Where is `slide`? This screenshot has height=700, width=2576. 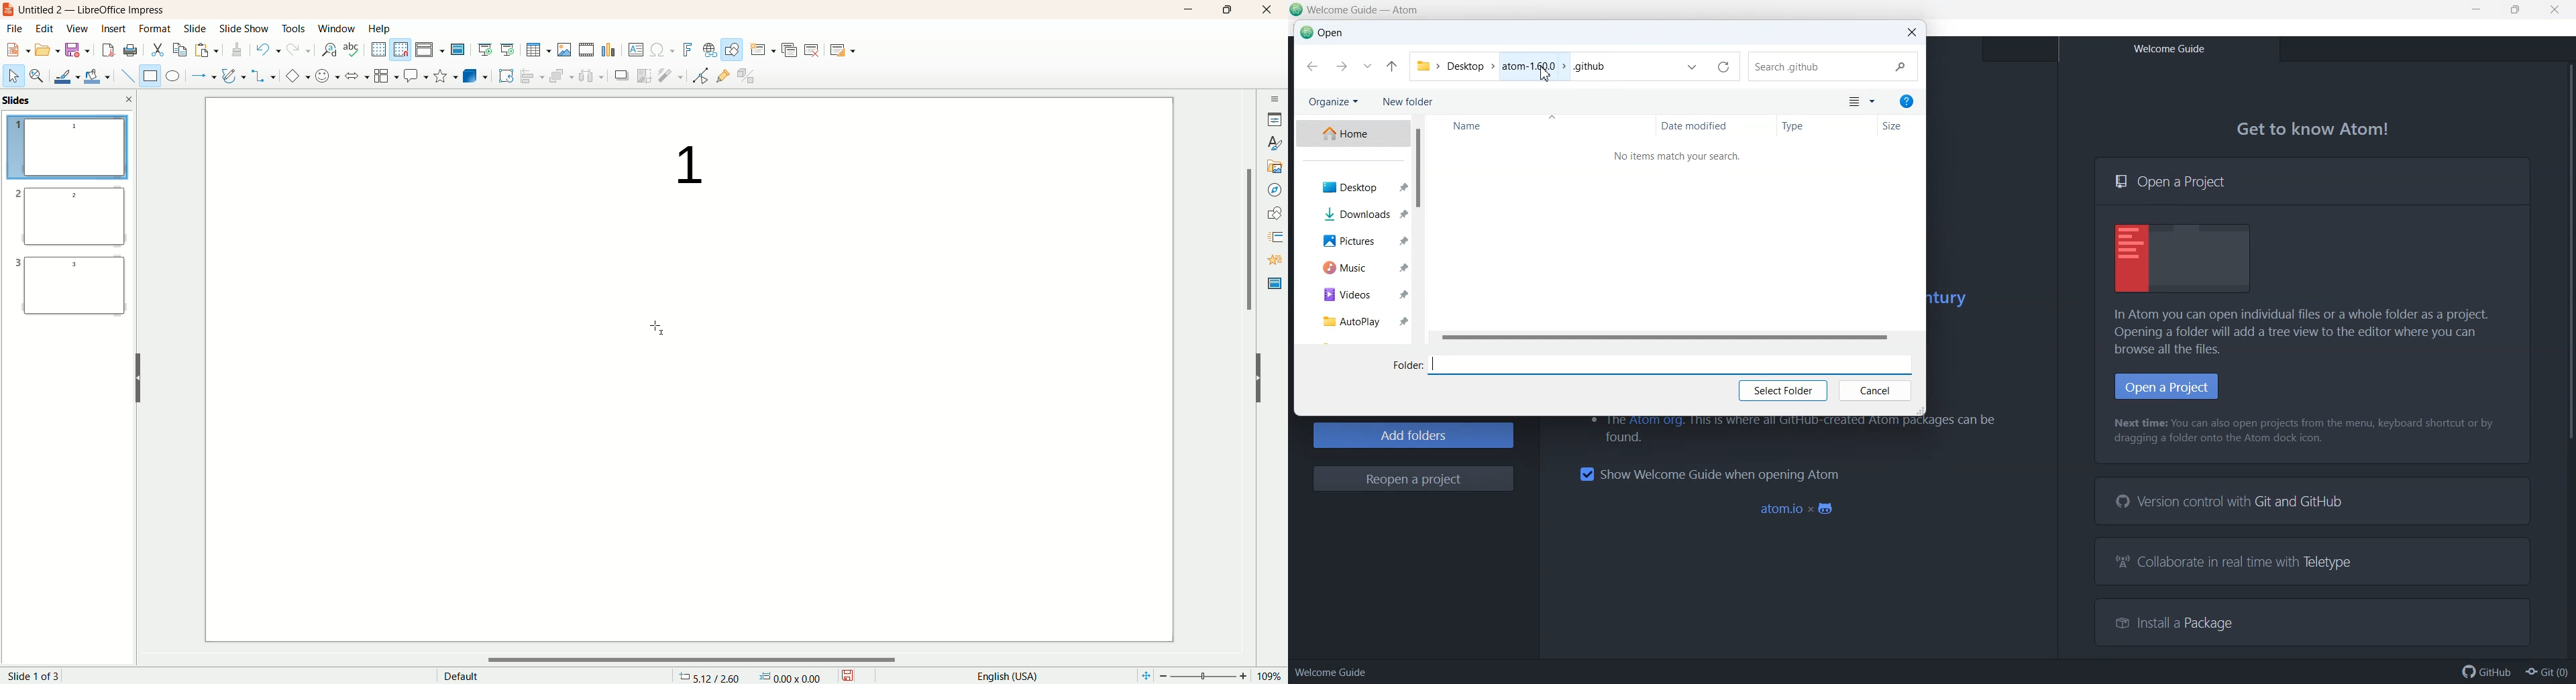
slide is located at coordinates (195, 30).